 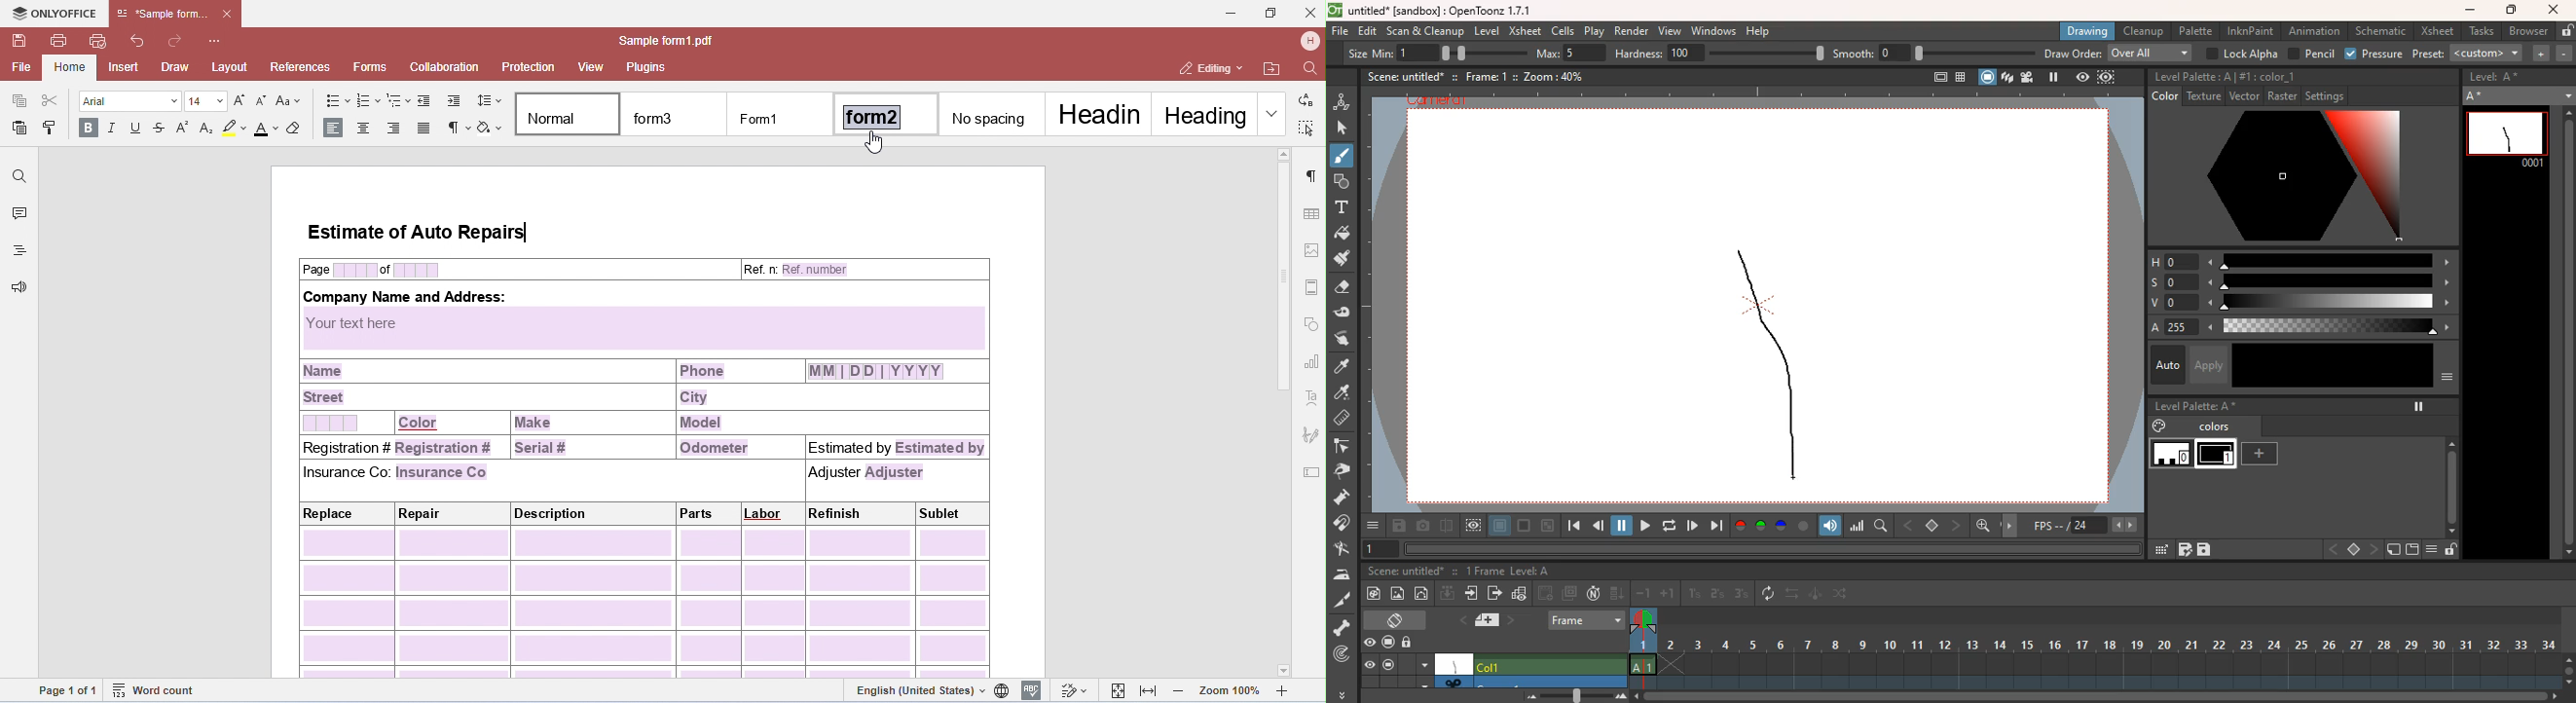 I want to click on scale, so click(x=2333, y=282).